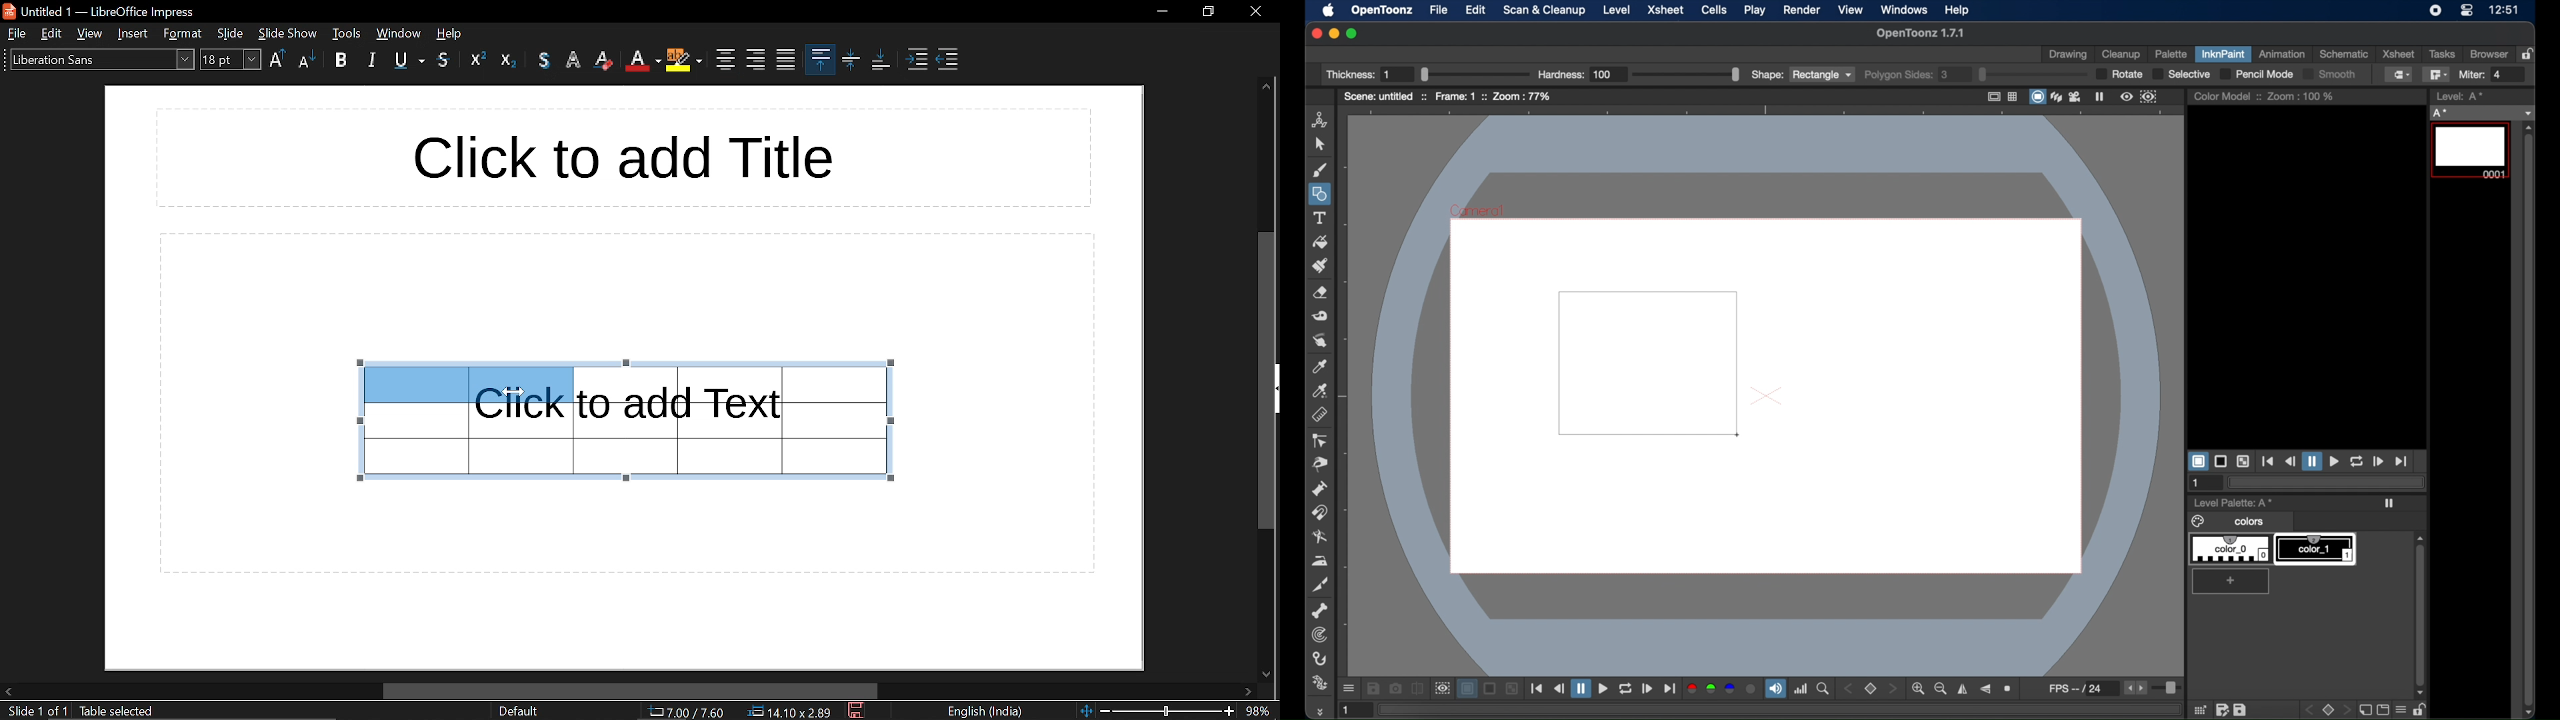  Describe the element at coordinates (1985, 689) in the screenshot. I see `flip vertically` at that location.